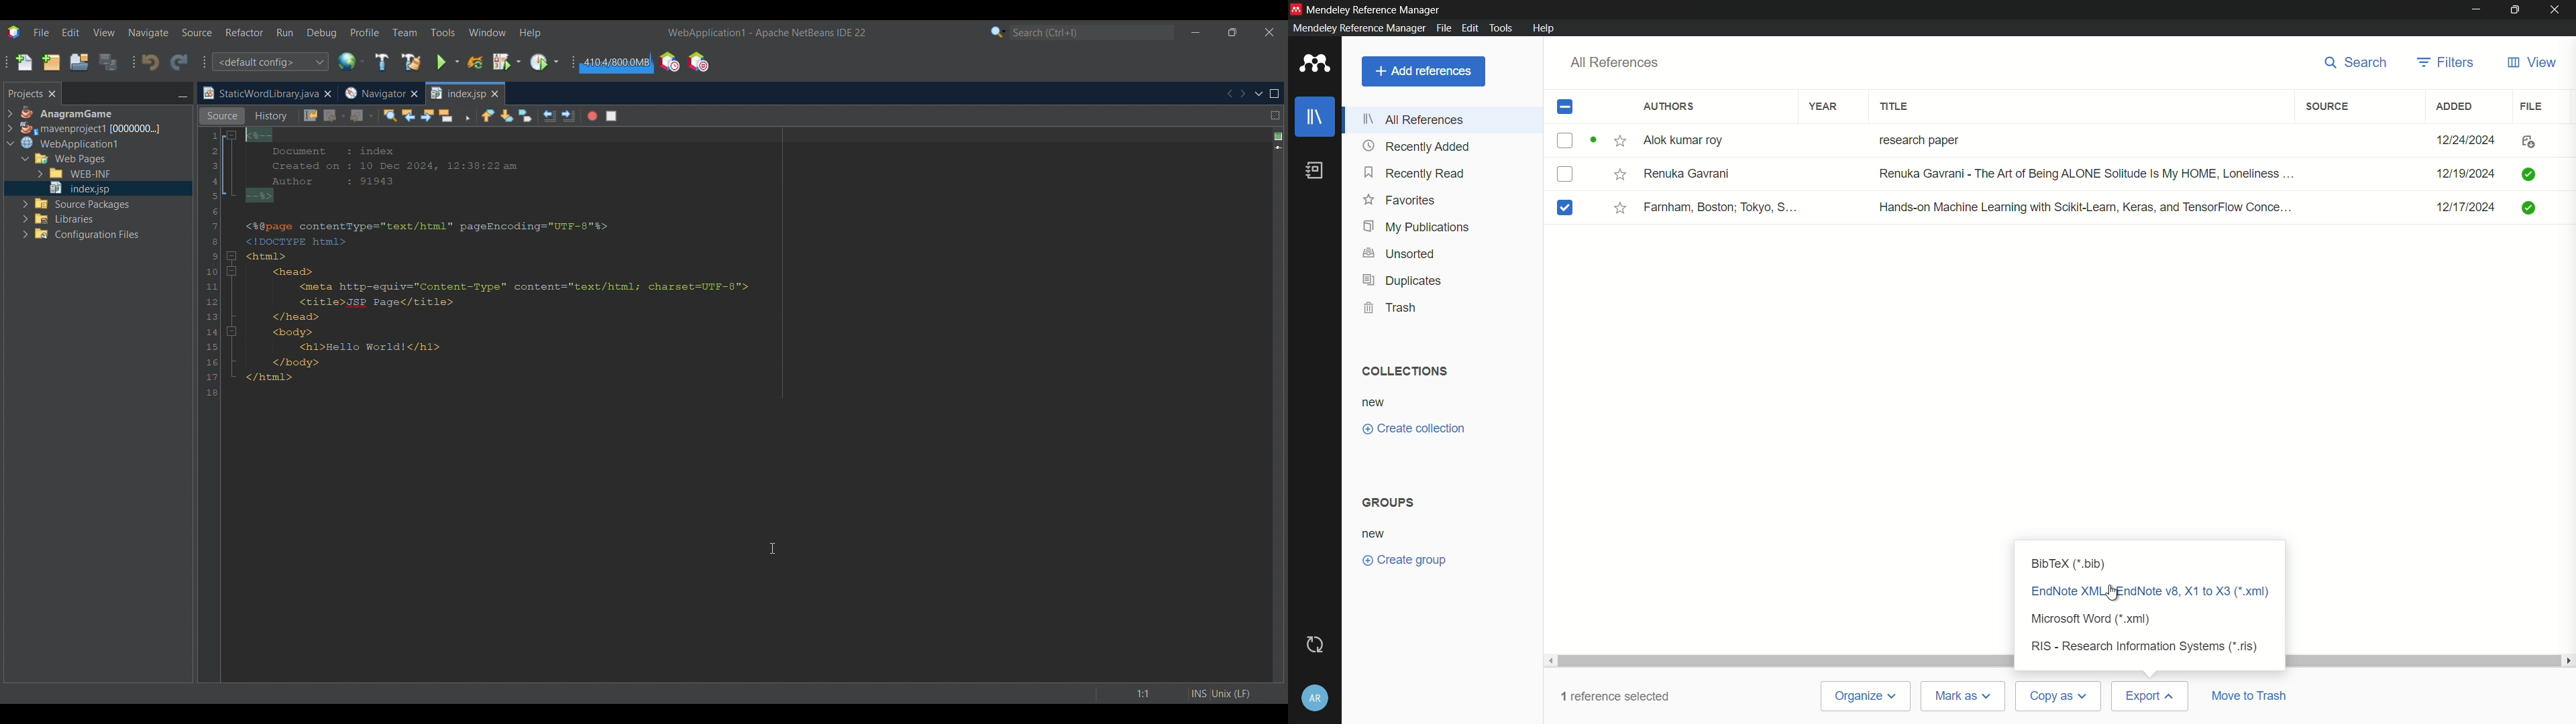 This screenshot has width=2576, height=728. What do you see at coordinates (1390, 502) in the screenshot?
I see `groups` at bounding box center [1390, 502].